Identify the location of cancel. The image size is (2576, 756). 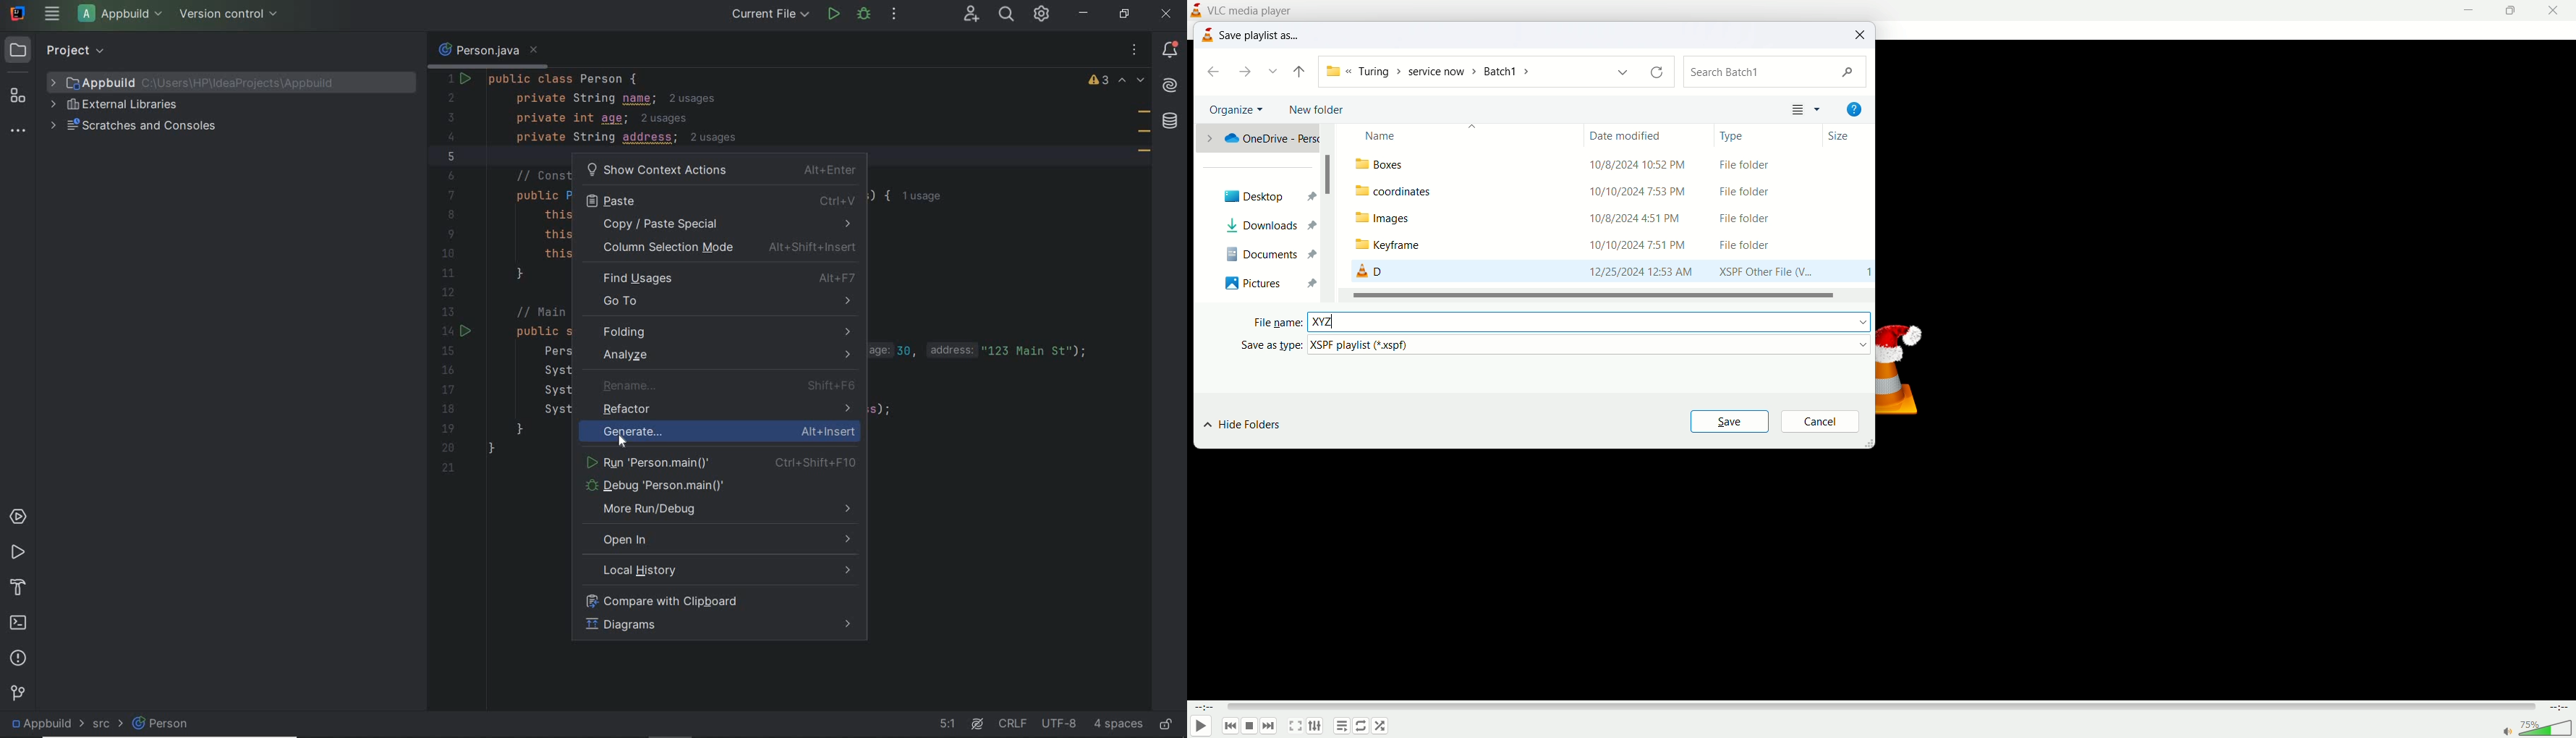
(1821, 420).